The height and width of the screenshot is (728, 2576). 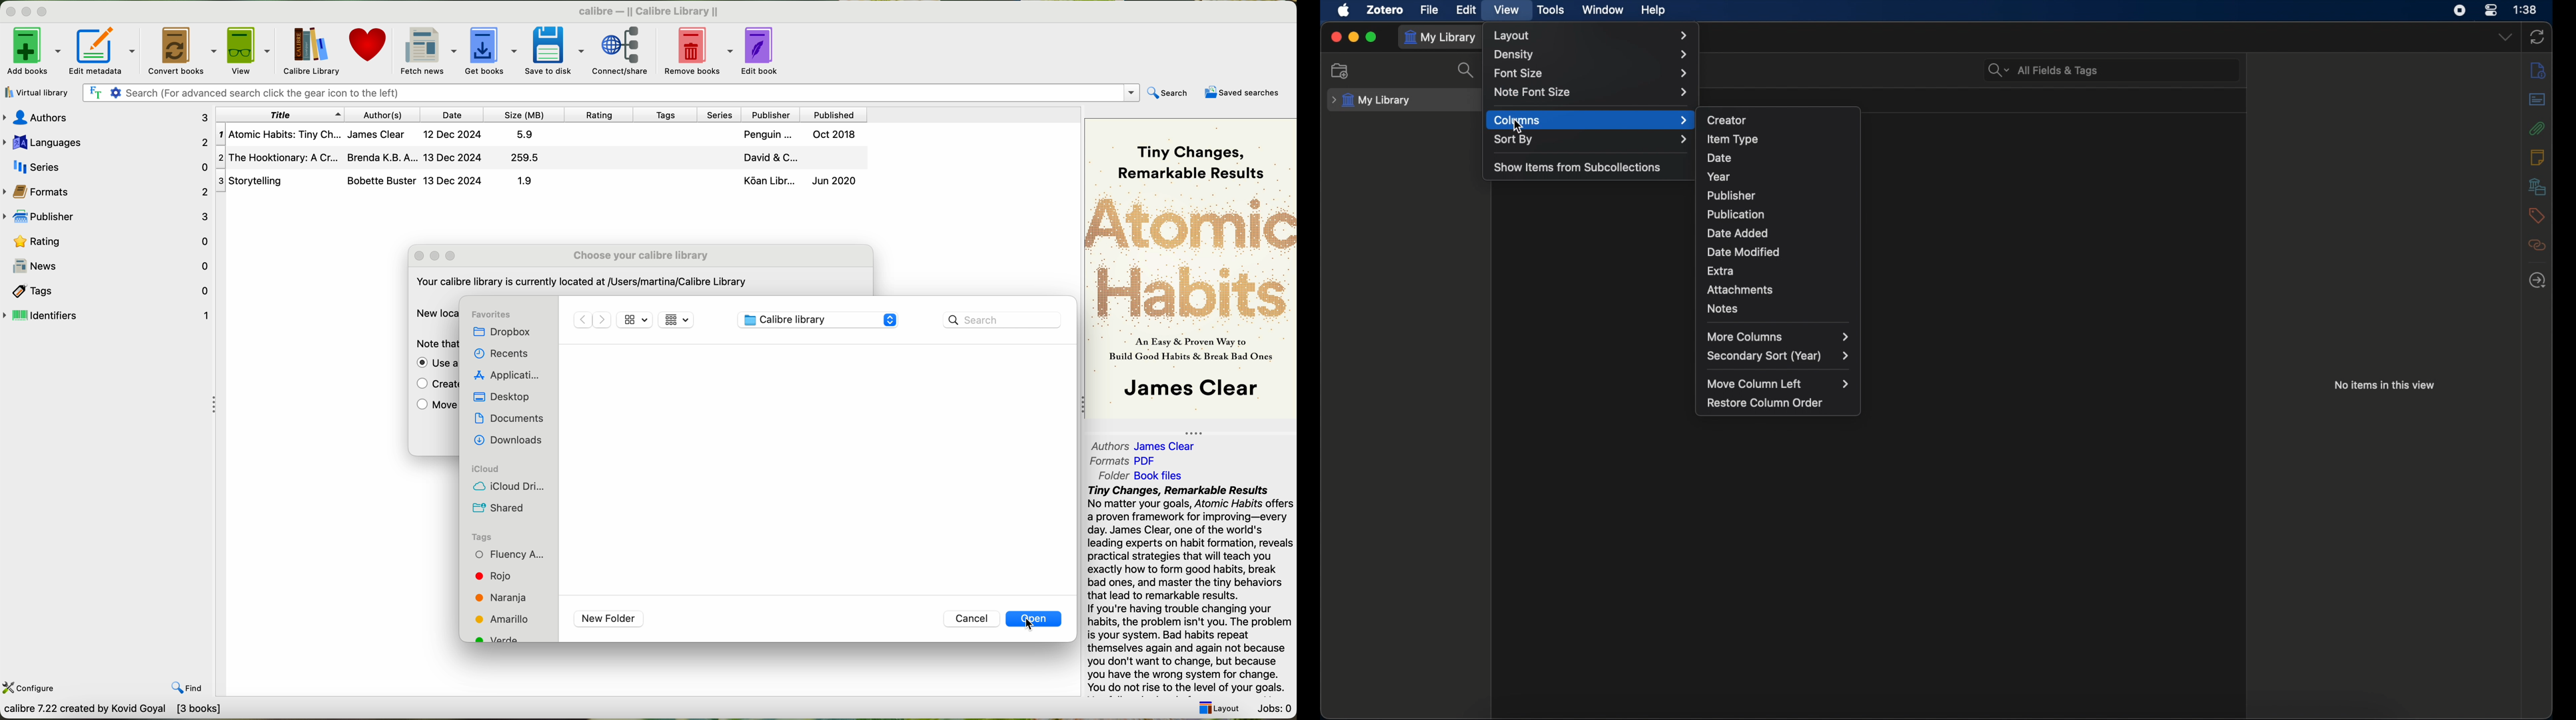 I want to click on 1| Atomic Habits: Tiny Ch... James Clear 12 Dec 2024 5.9, so click(x=382, y=136).